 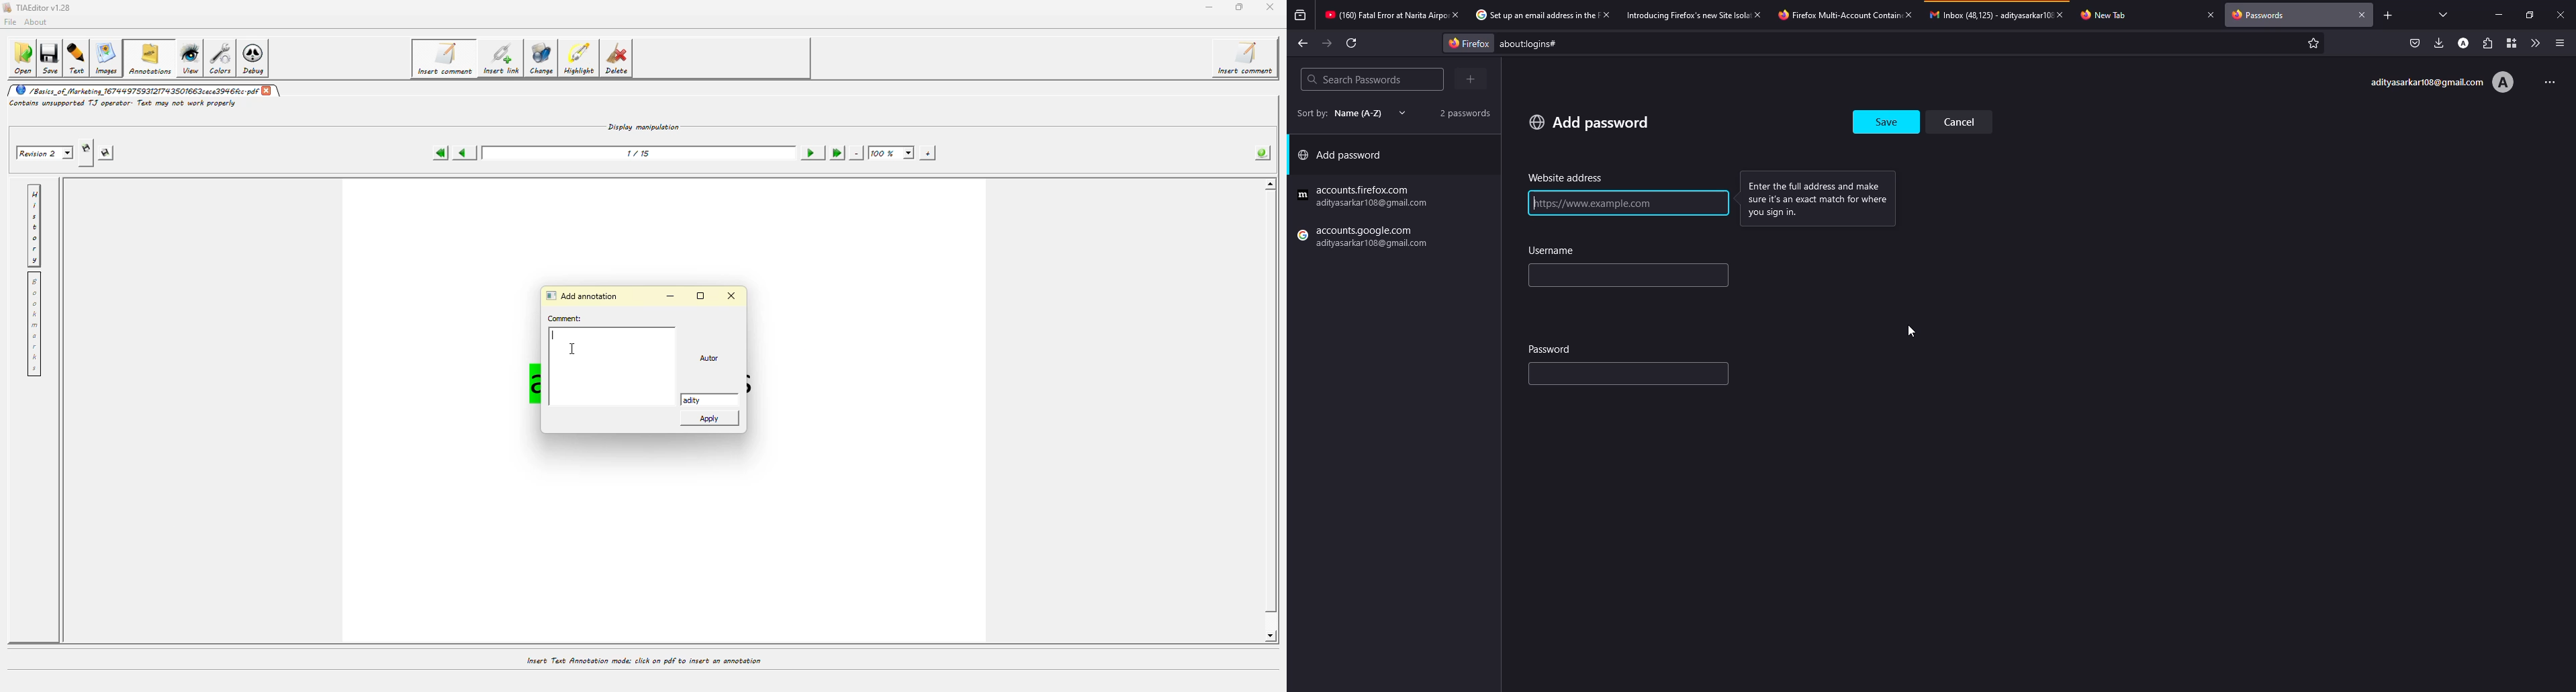 What do you see at coordinates (1455, 14) in the screenshot?
I see `close` at bounding box center [1455, 14].